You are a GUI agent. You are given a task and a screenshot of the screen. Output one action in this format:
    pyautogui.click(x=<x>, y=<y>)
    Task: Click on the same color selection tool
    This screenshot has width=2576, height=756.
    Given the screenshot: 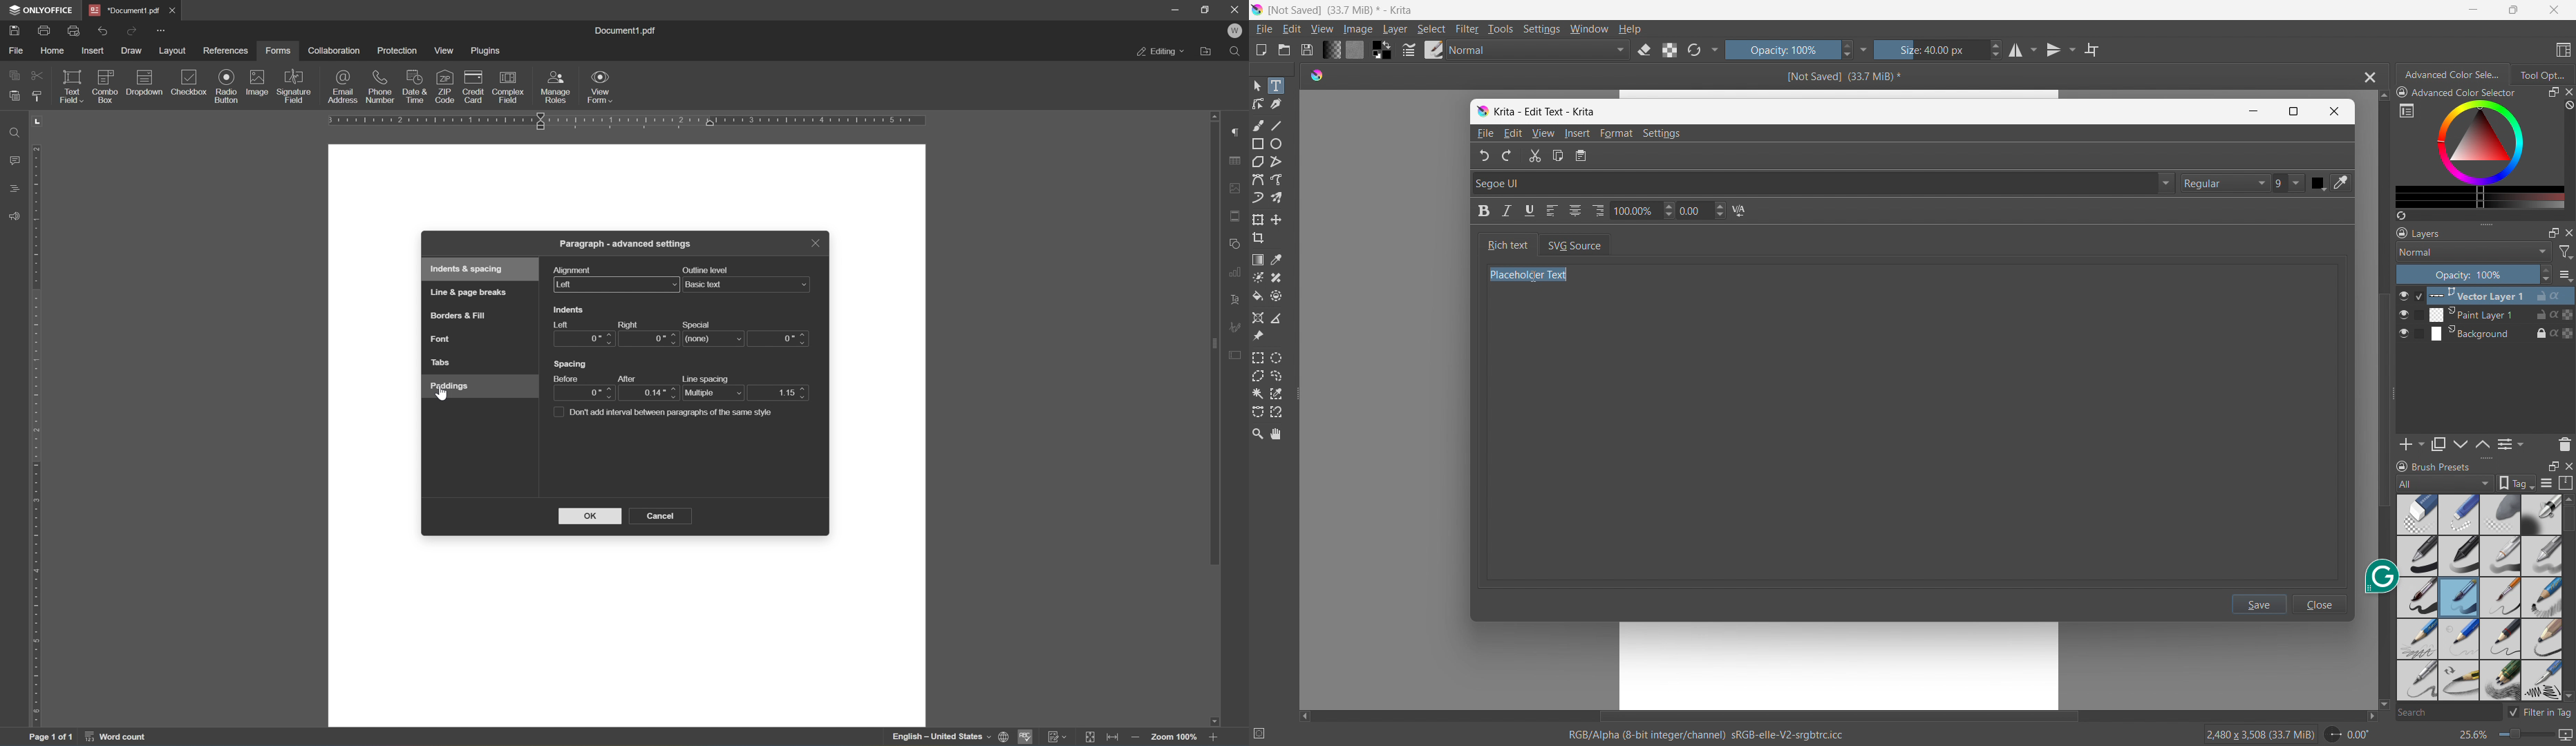 What is the action you would take?
    pyautogui.click(x=1276, y=394)
    